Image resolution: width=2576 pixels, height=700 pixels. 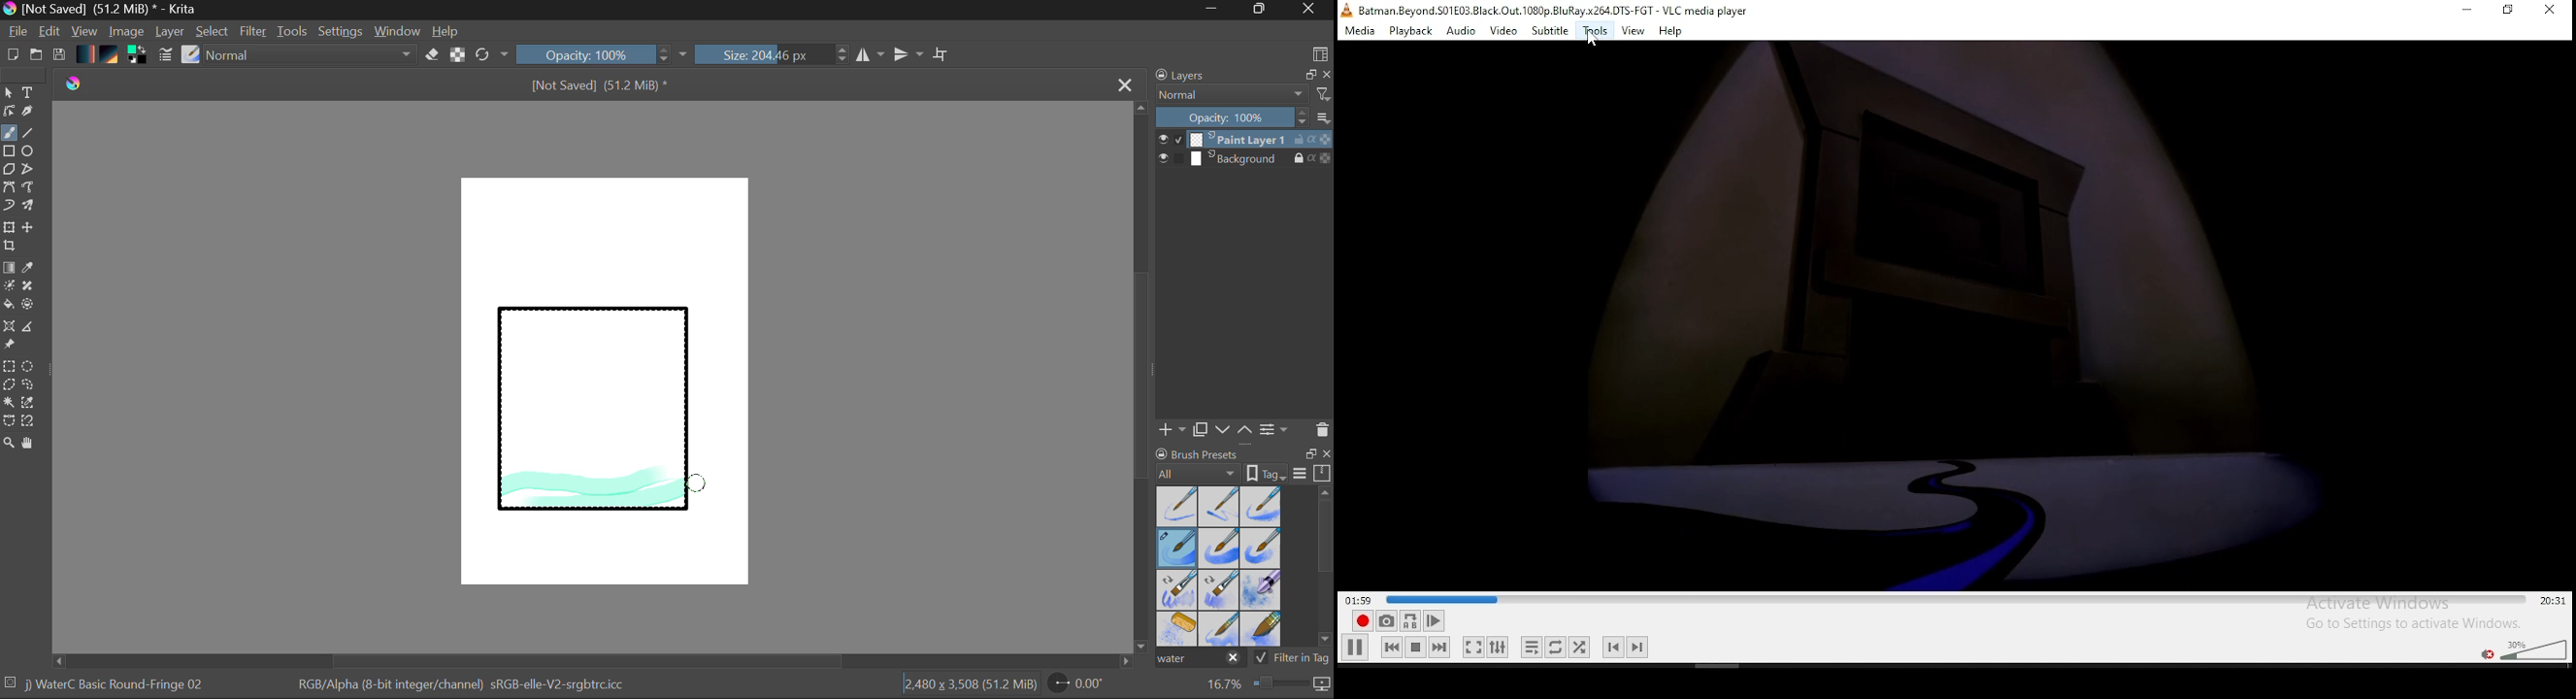 I want to click on Brush presets docket, so click(x=1243, y=463).